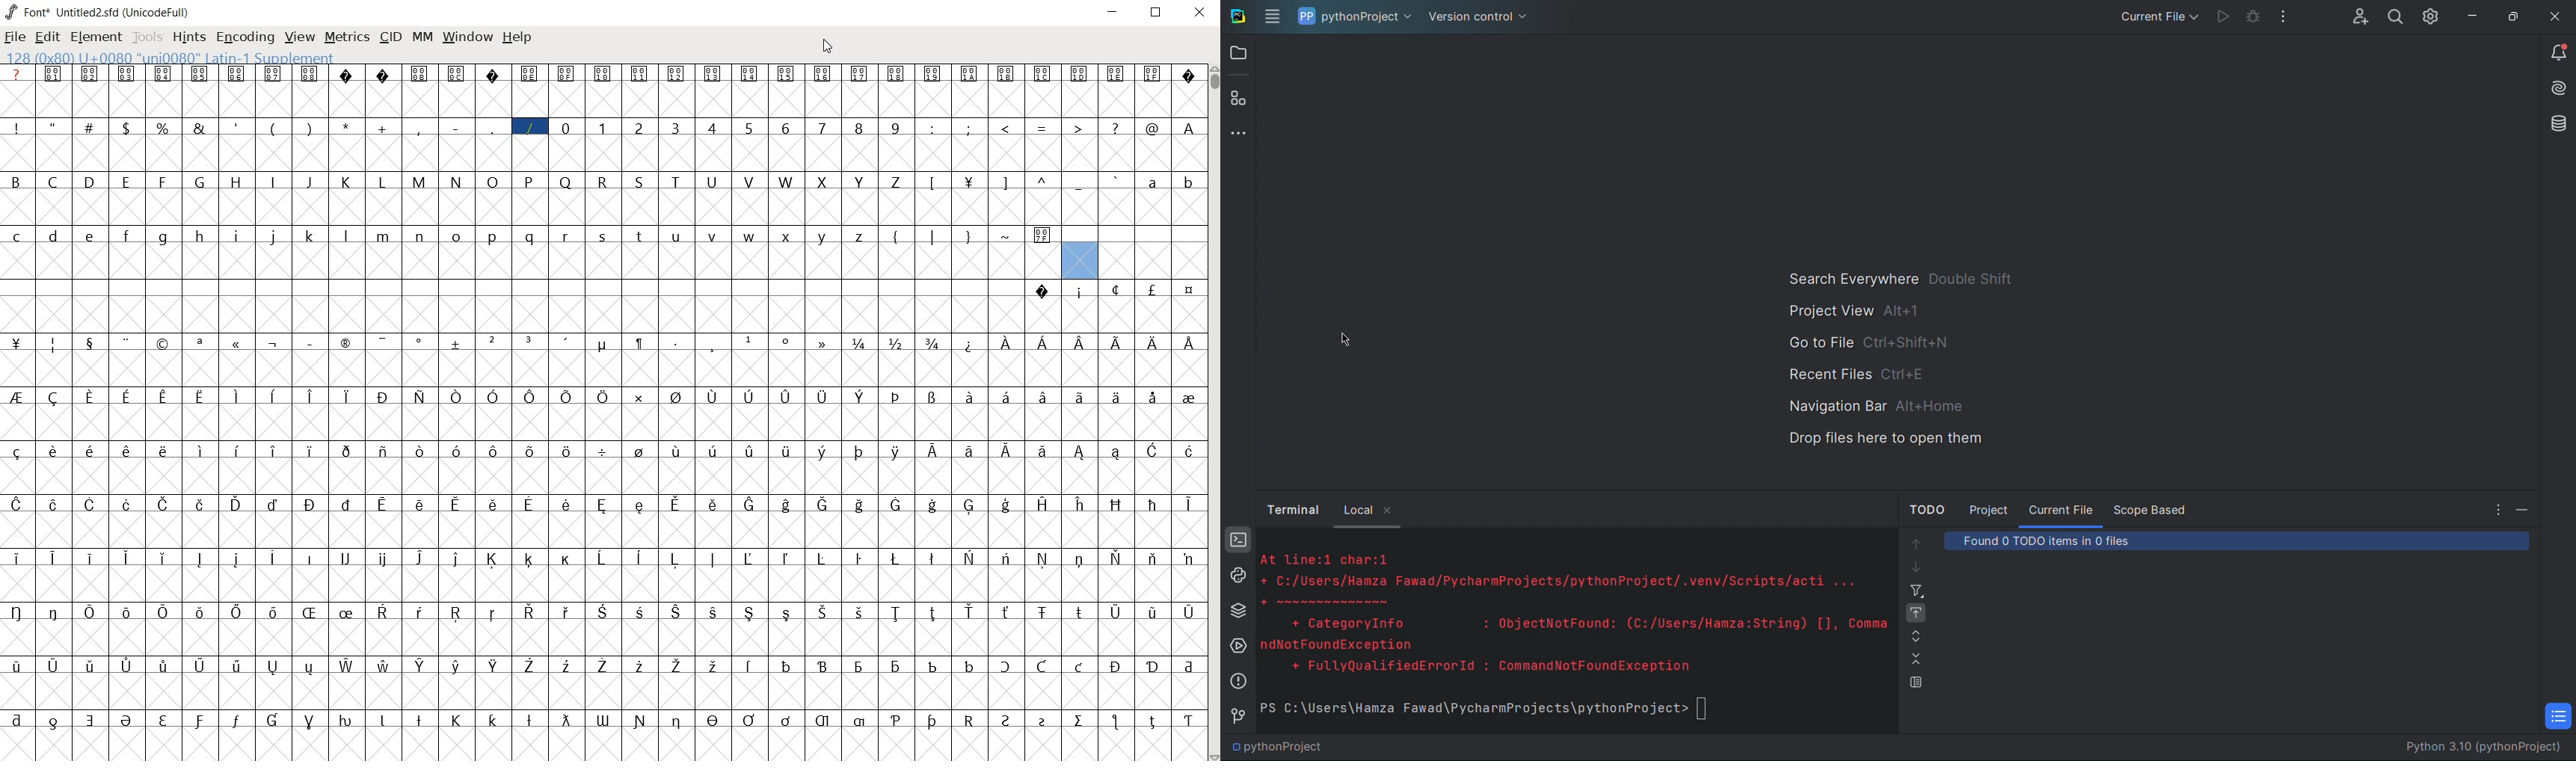  I want to click on glyph, so click(858, 74).